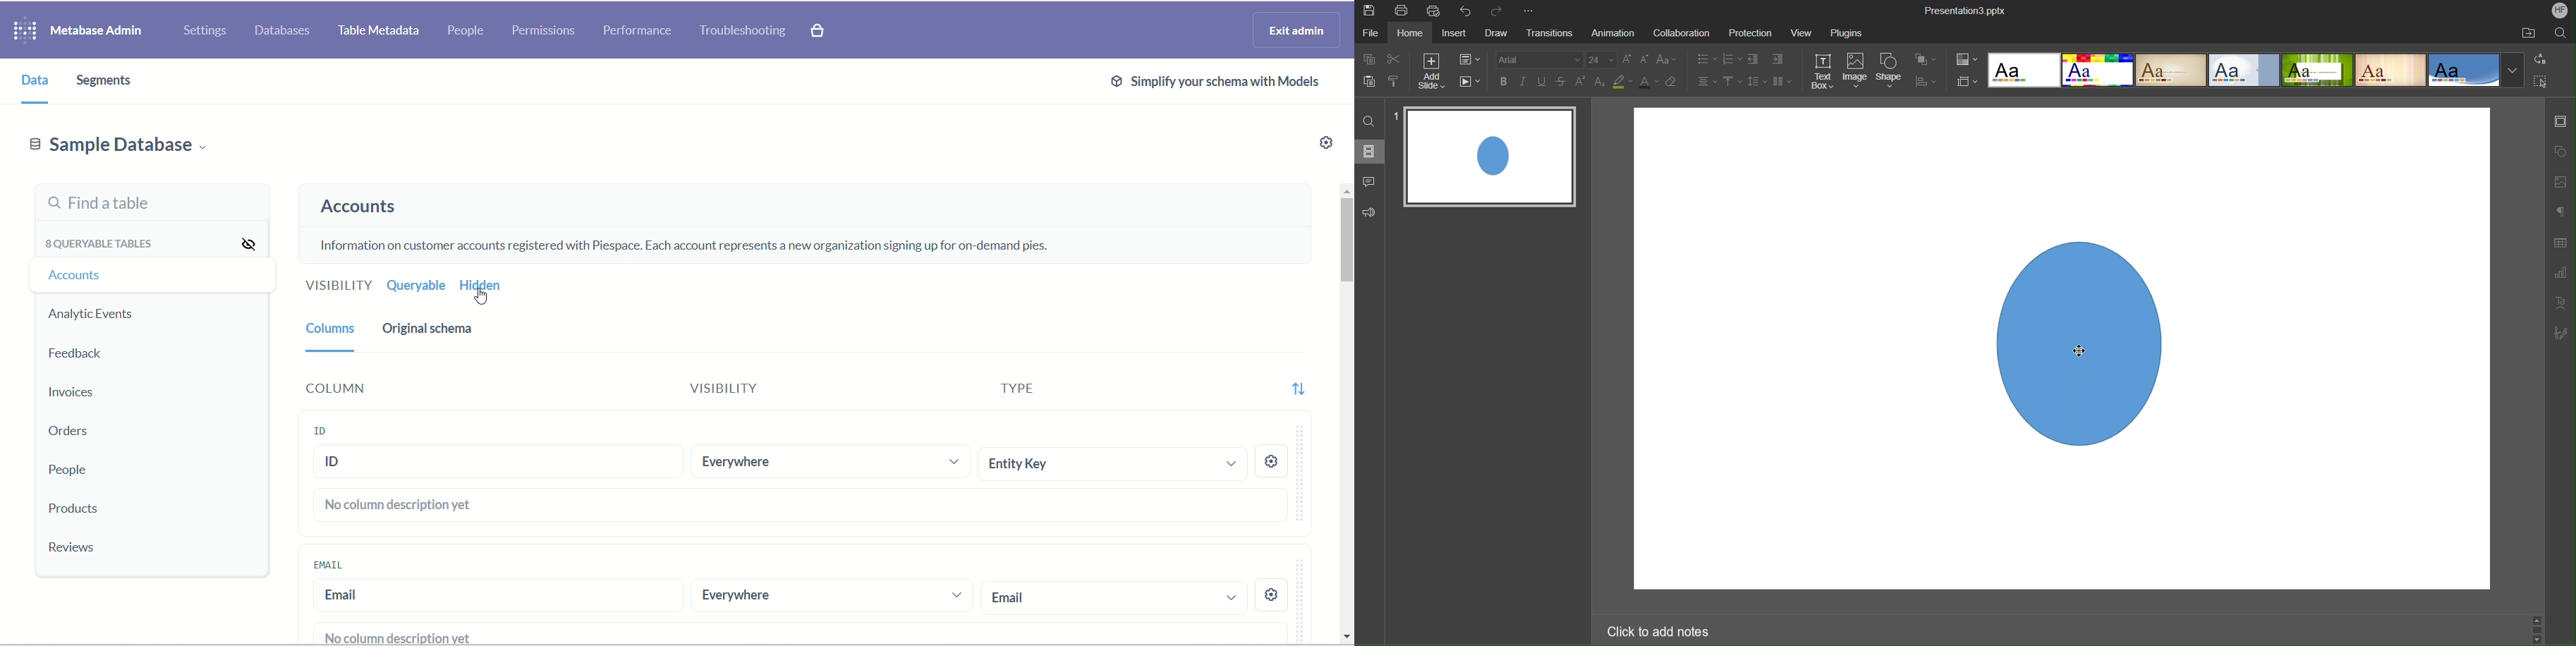 The width and height of the screenshot is (2576, 672). What do you see at coordinates (1803, 32) in the screenshot?
I see `View` at bounding box center [1803, 32].